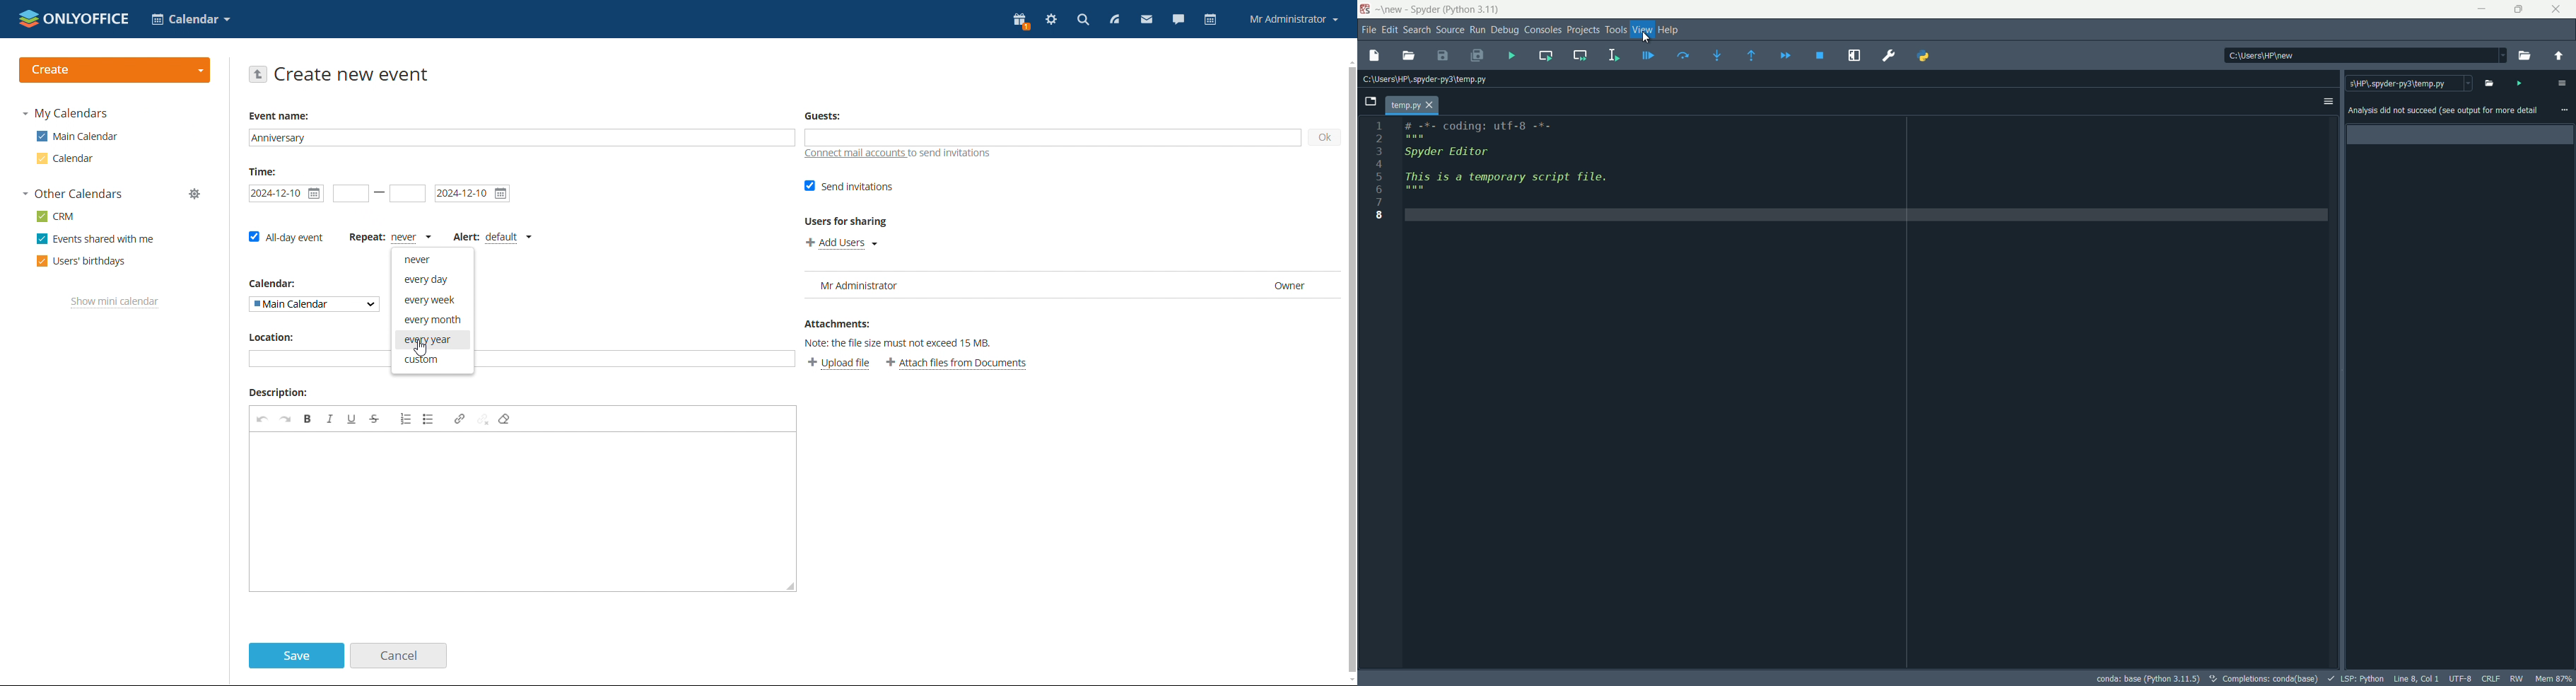 The width and height of the screenshot is (2576, 700). What do you see at coordinates (1717, 55) in the screenshot?
I see `step into function` at bounding box center [1717, 55].